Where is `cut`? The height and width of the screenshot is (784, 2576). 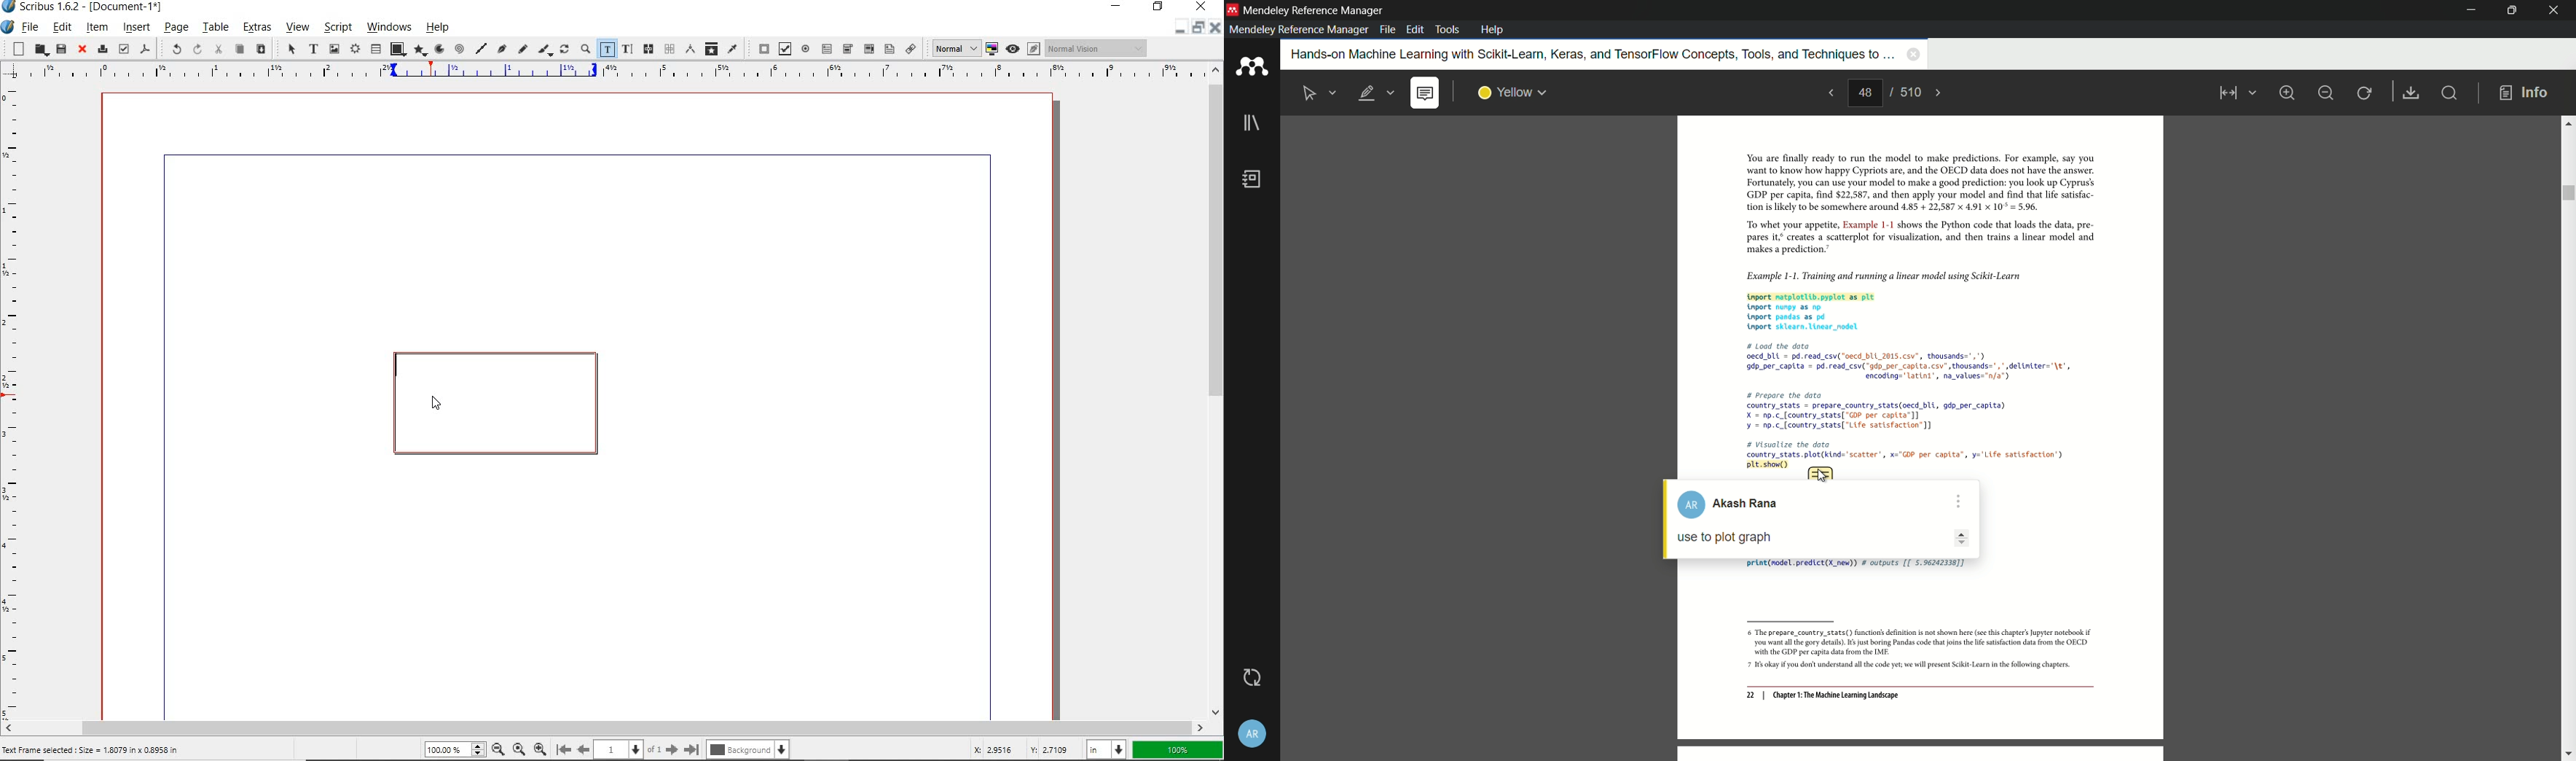
cut is located at coordinates (218, 49).